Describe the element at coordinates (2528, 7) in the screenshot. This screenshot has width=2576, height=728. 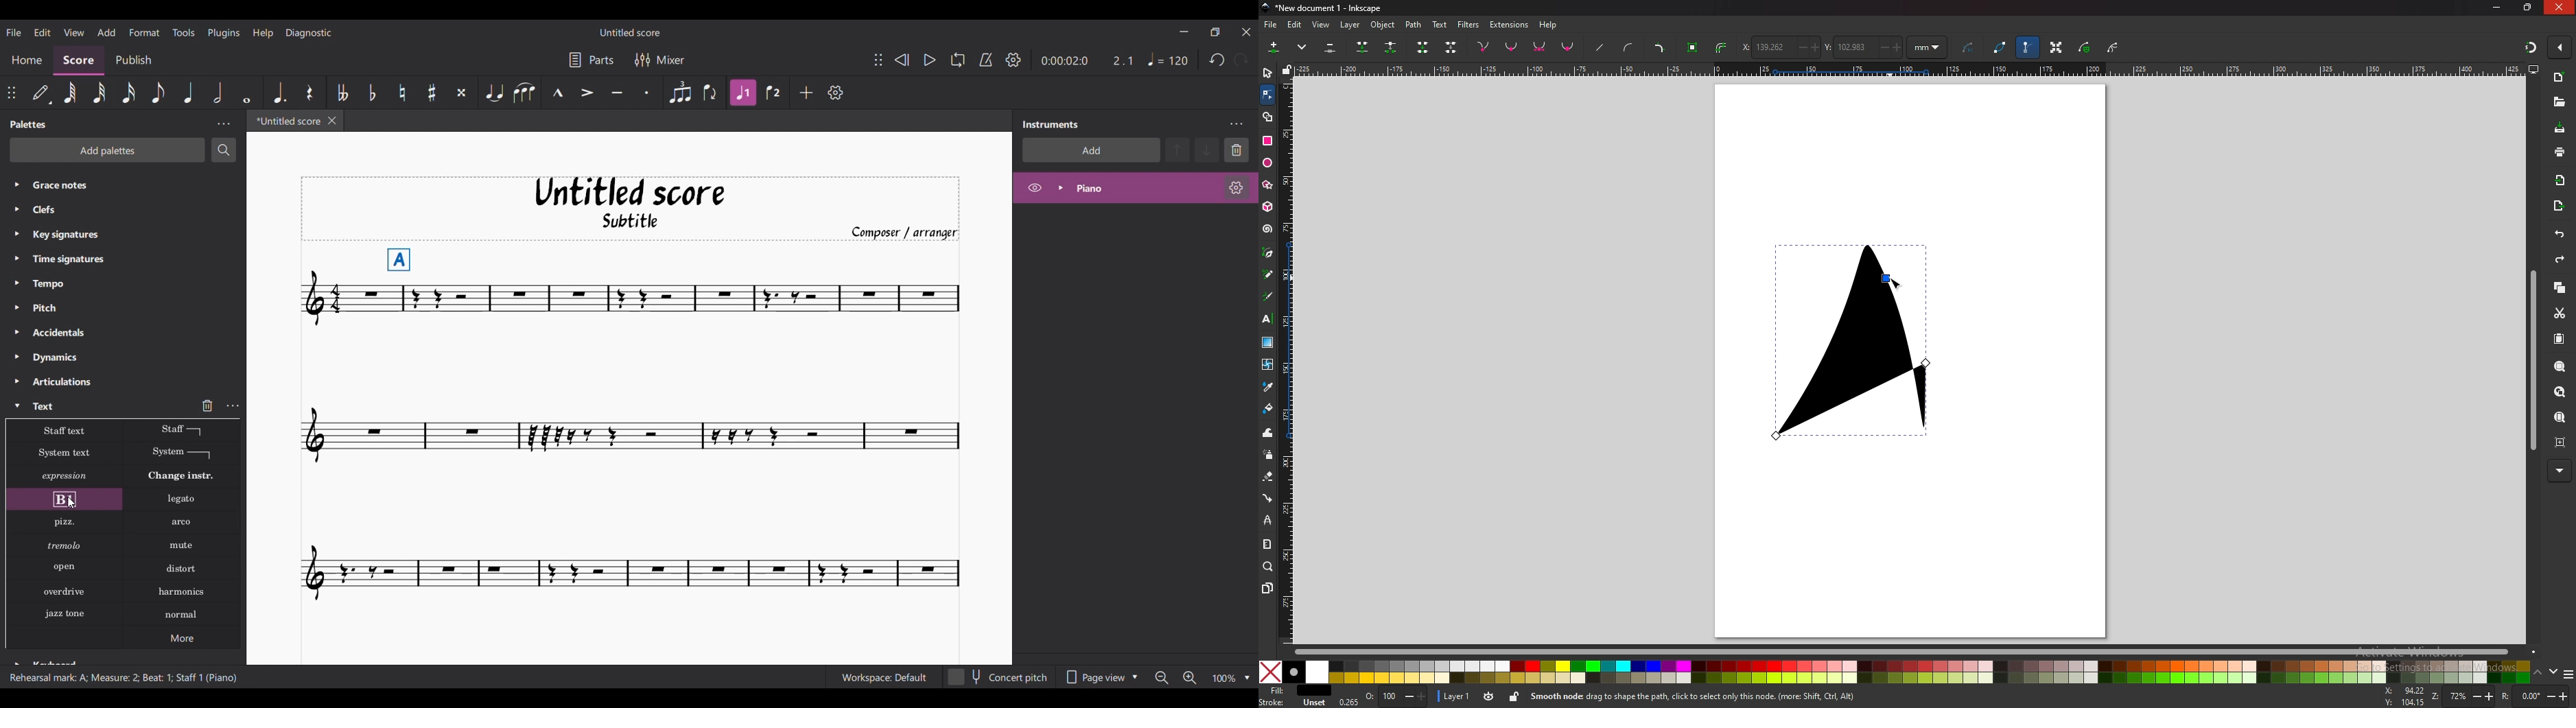
I see `resize` at that location.